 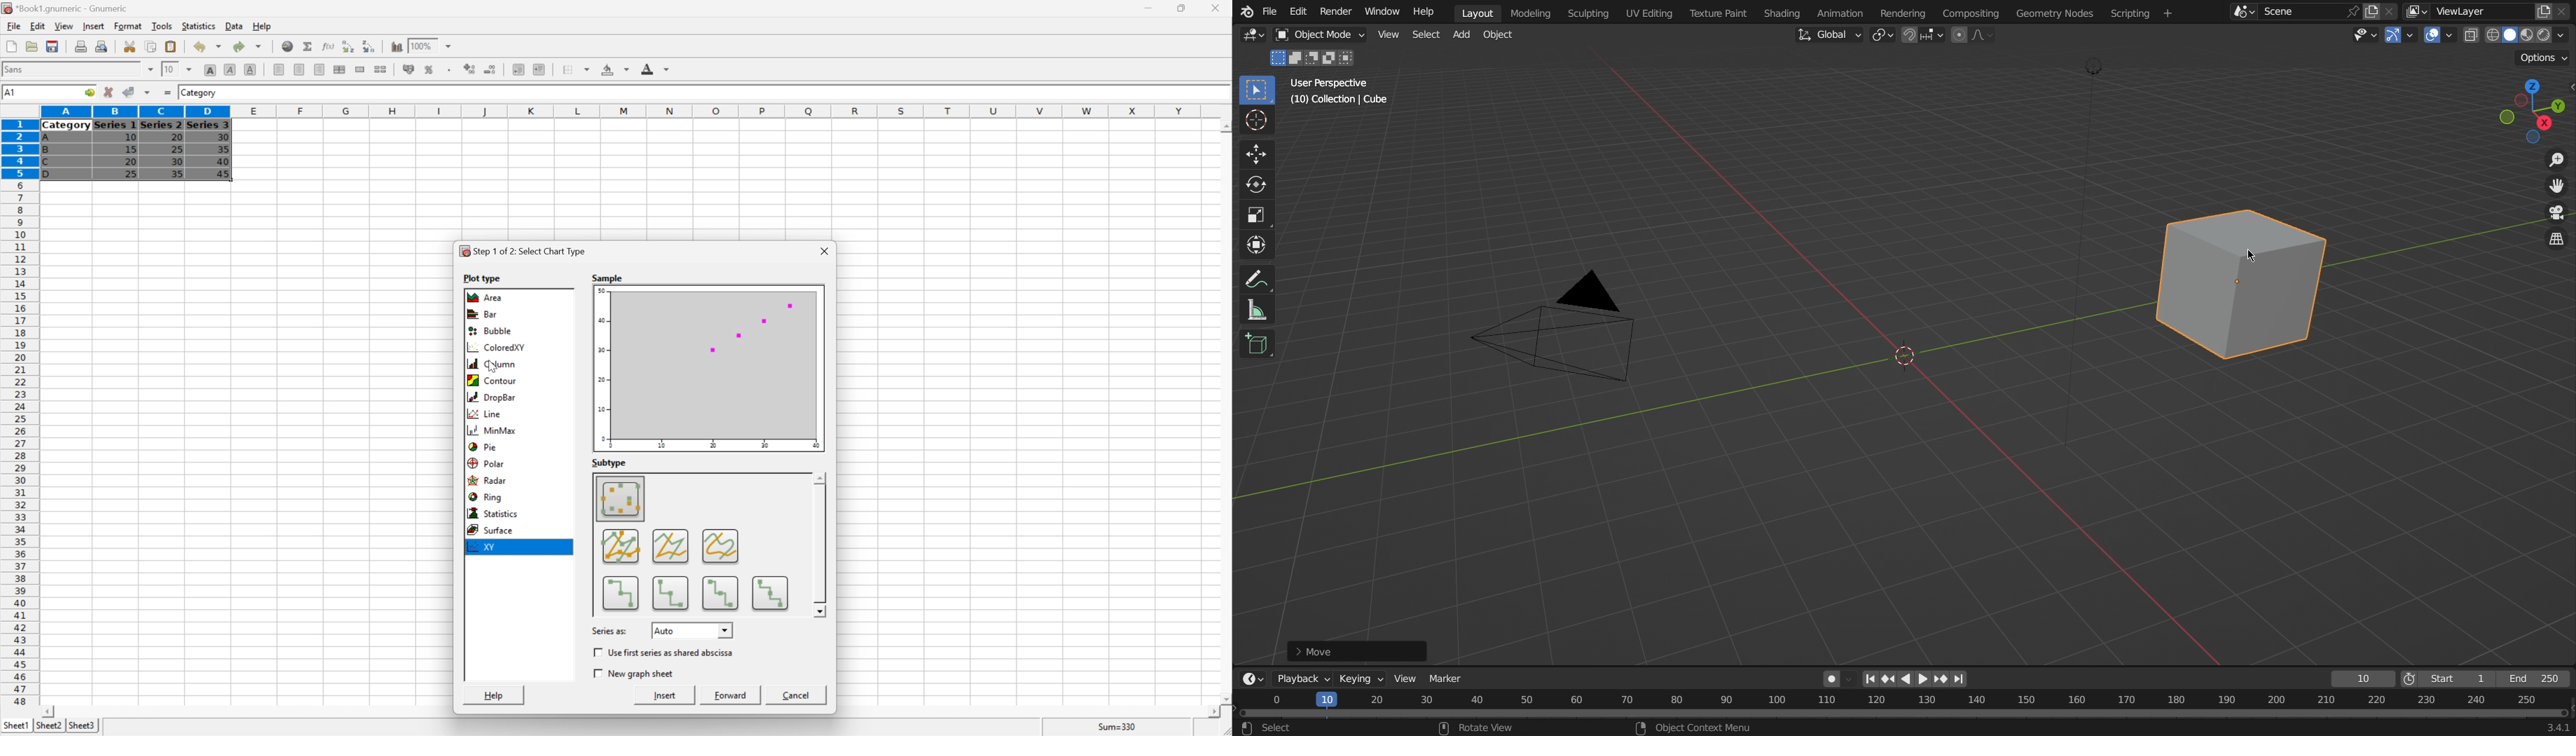 What do you see at coordinates (1887, 679) in the screenshot?
I see `Previous` at bounding box center [1887, 679].